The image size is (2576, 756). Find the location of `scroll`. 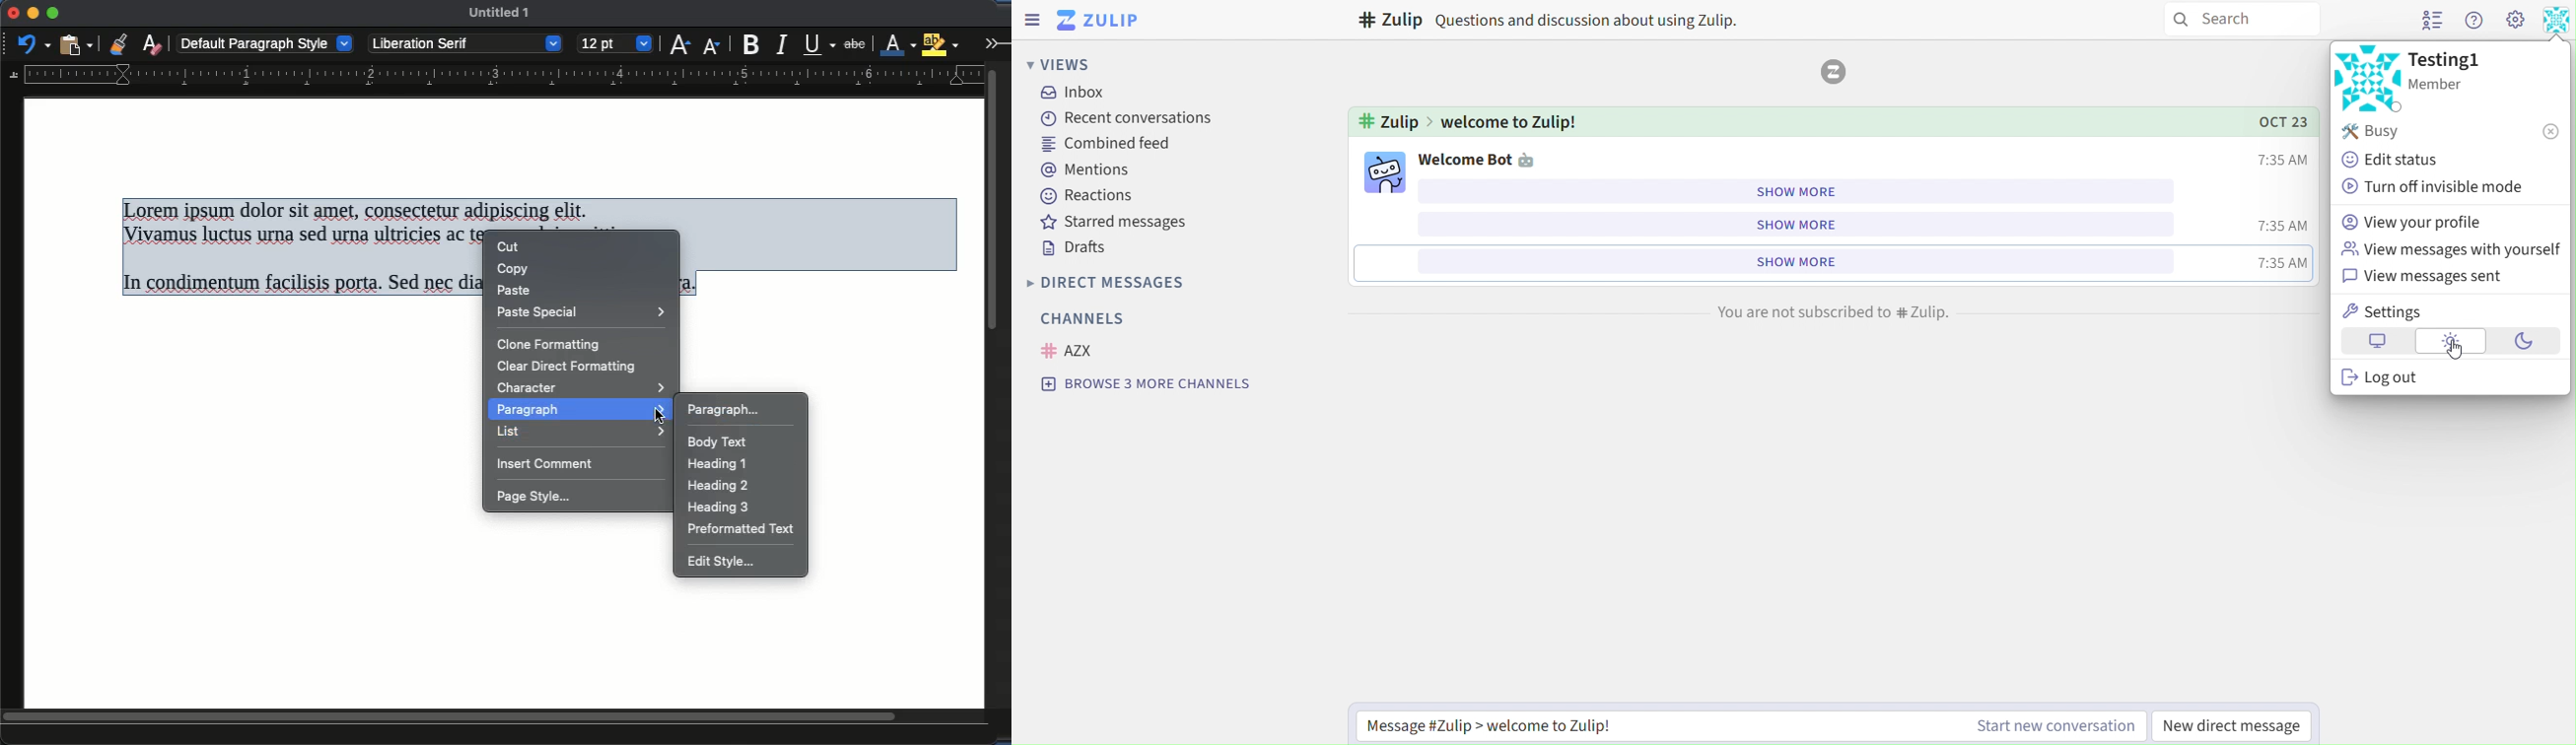

scroll is located at coordinates (495, 718).